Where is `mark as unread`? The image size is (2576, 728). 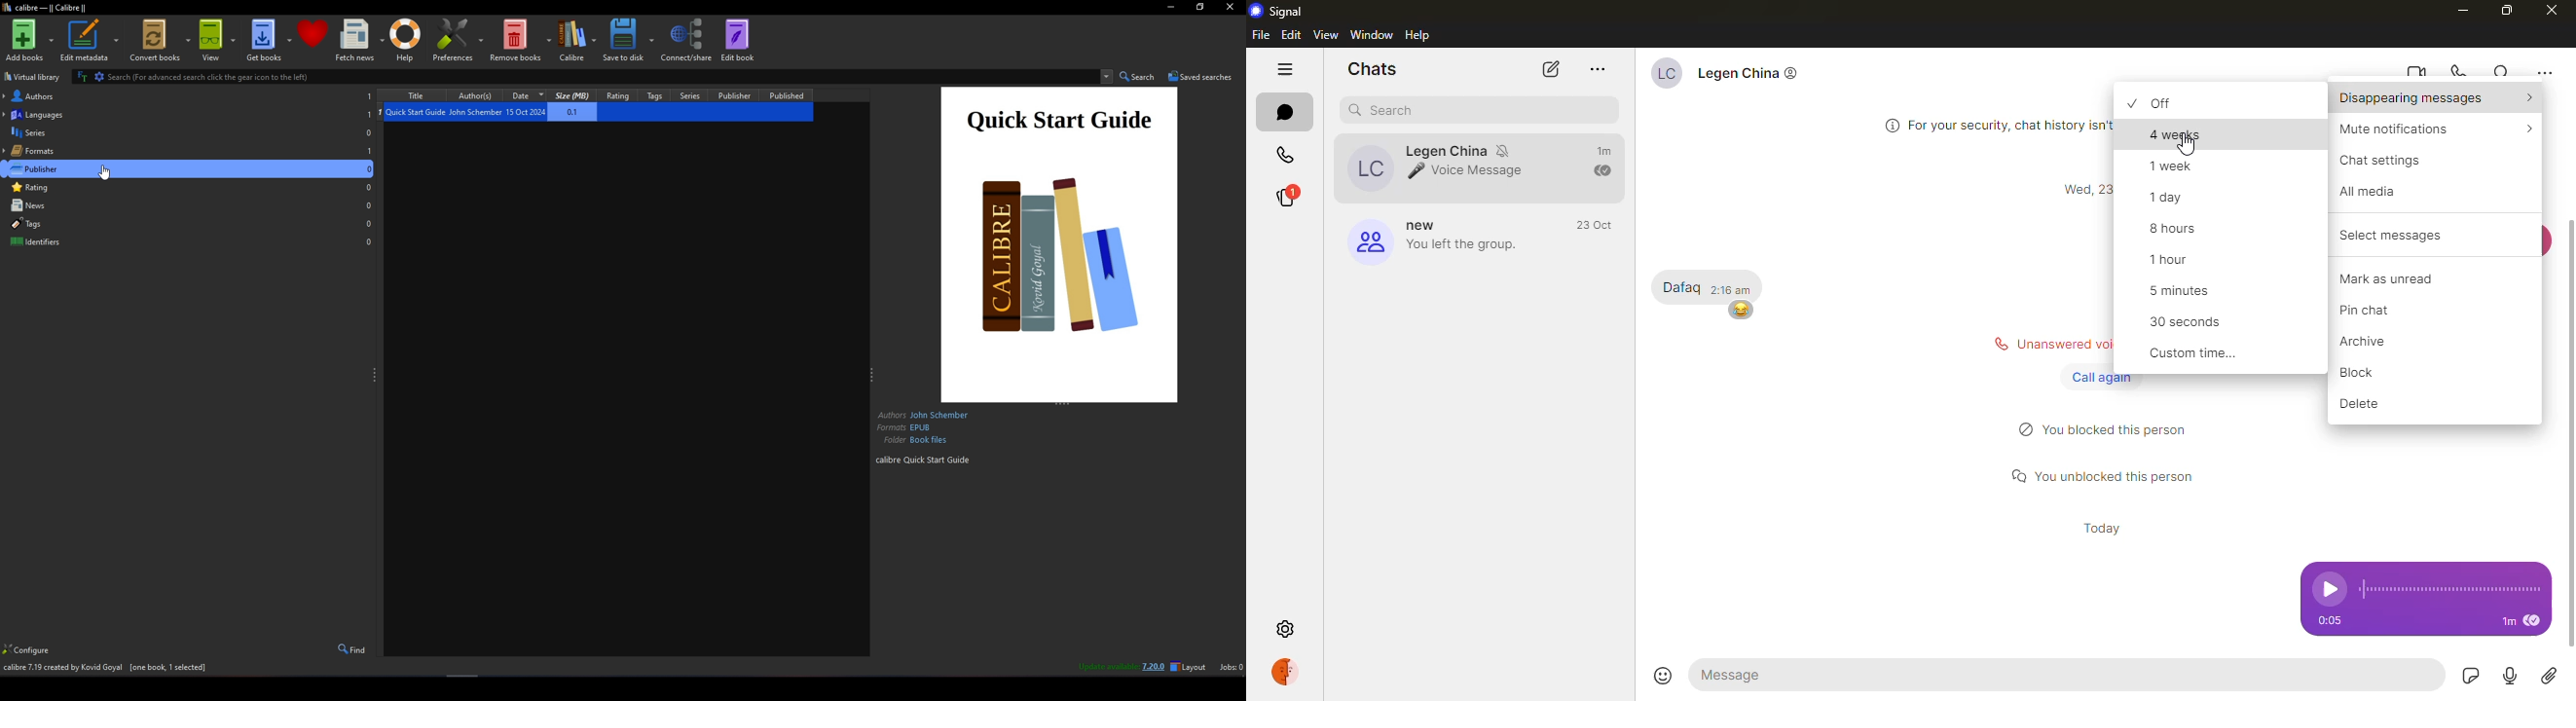
mark as unread is located at coordinates (2399, 277).